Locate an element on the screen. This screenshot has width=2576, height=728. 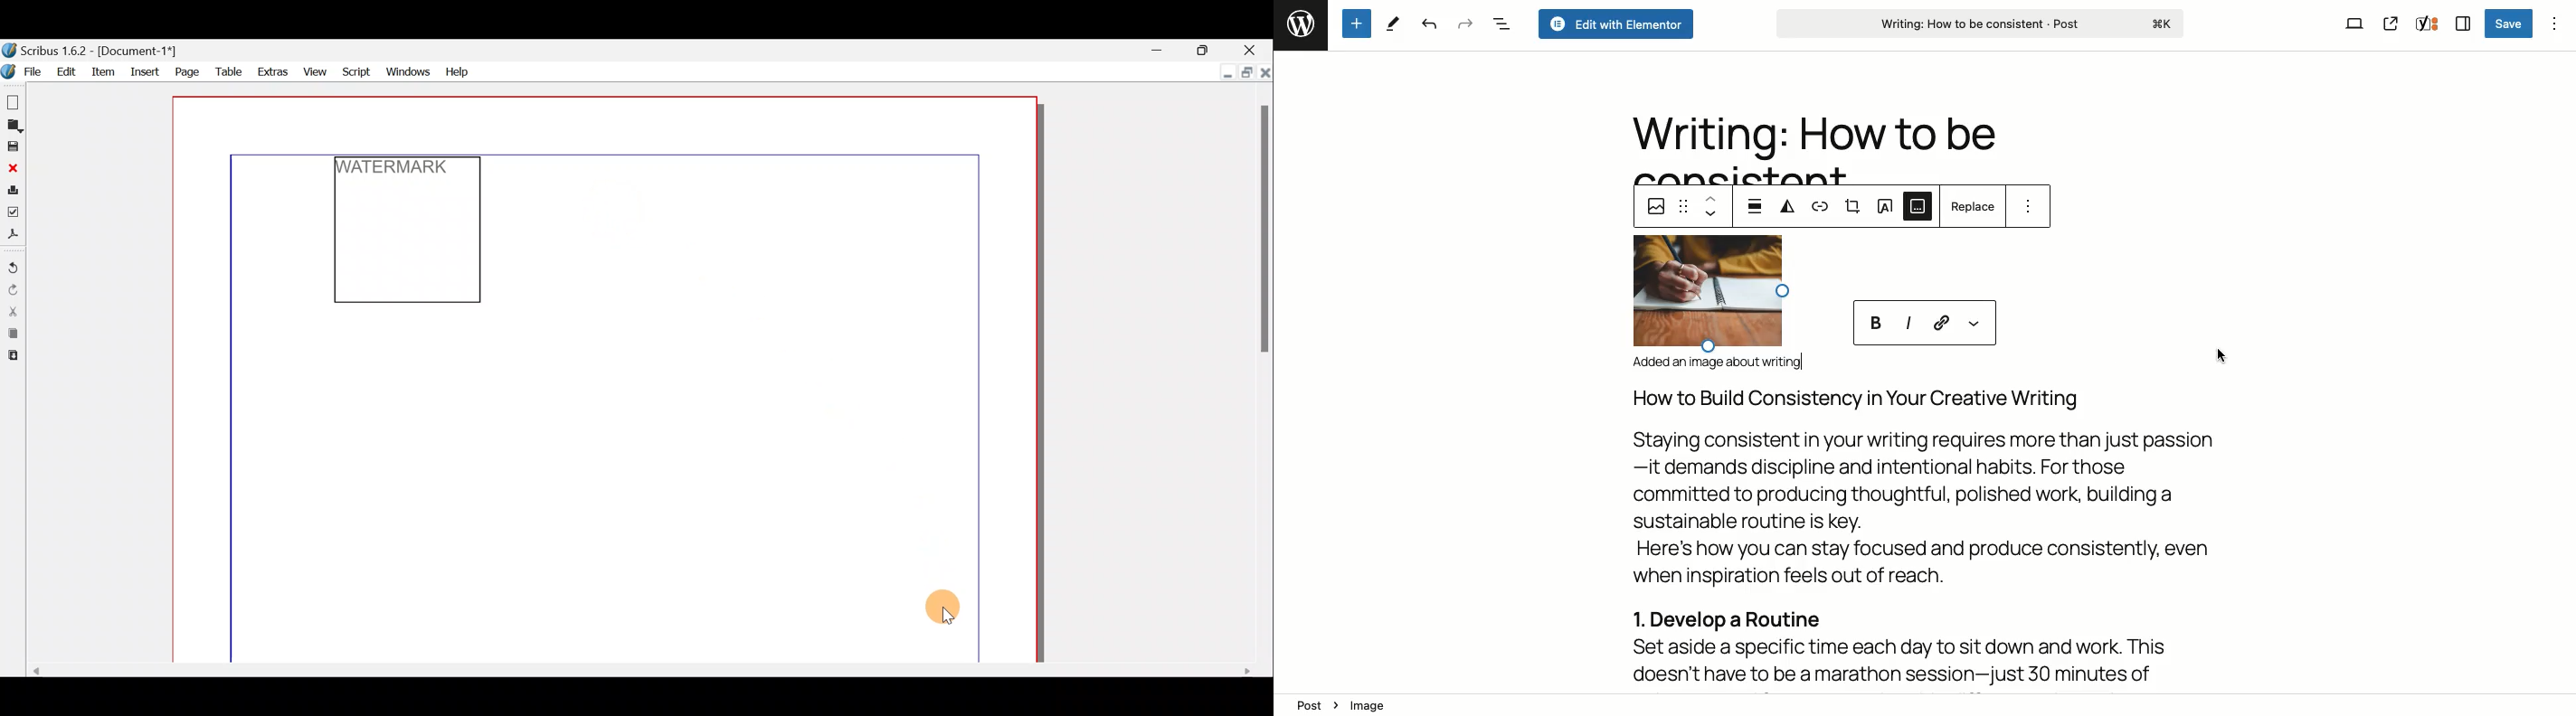
Watermark is located at coordinates (399, 170).